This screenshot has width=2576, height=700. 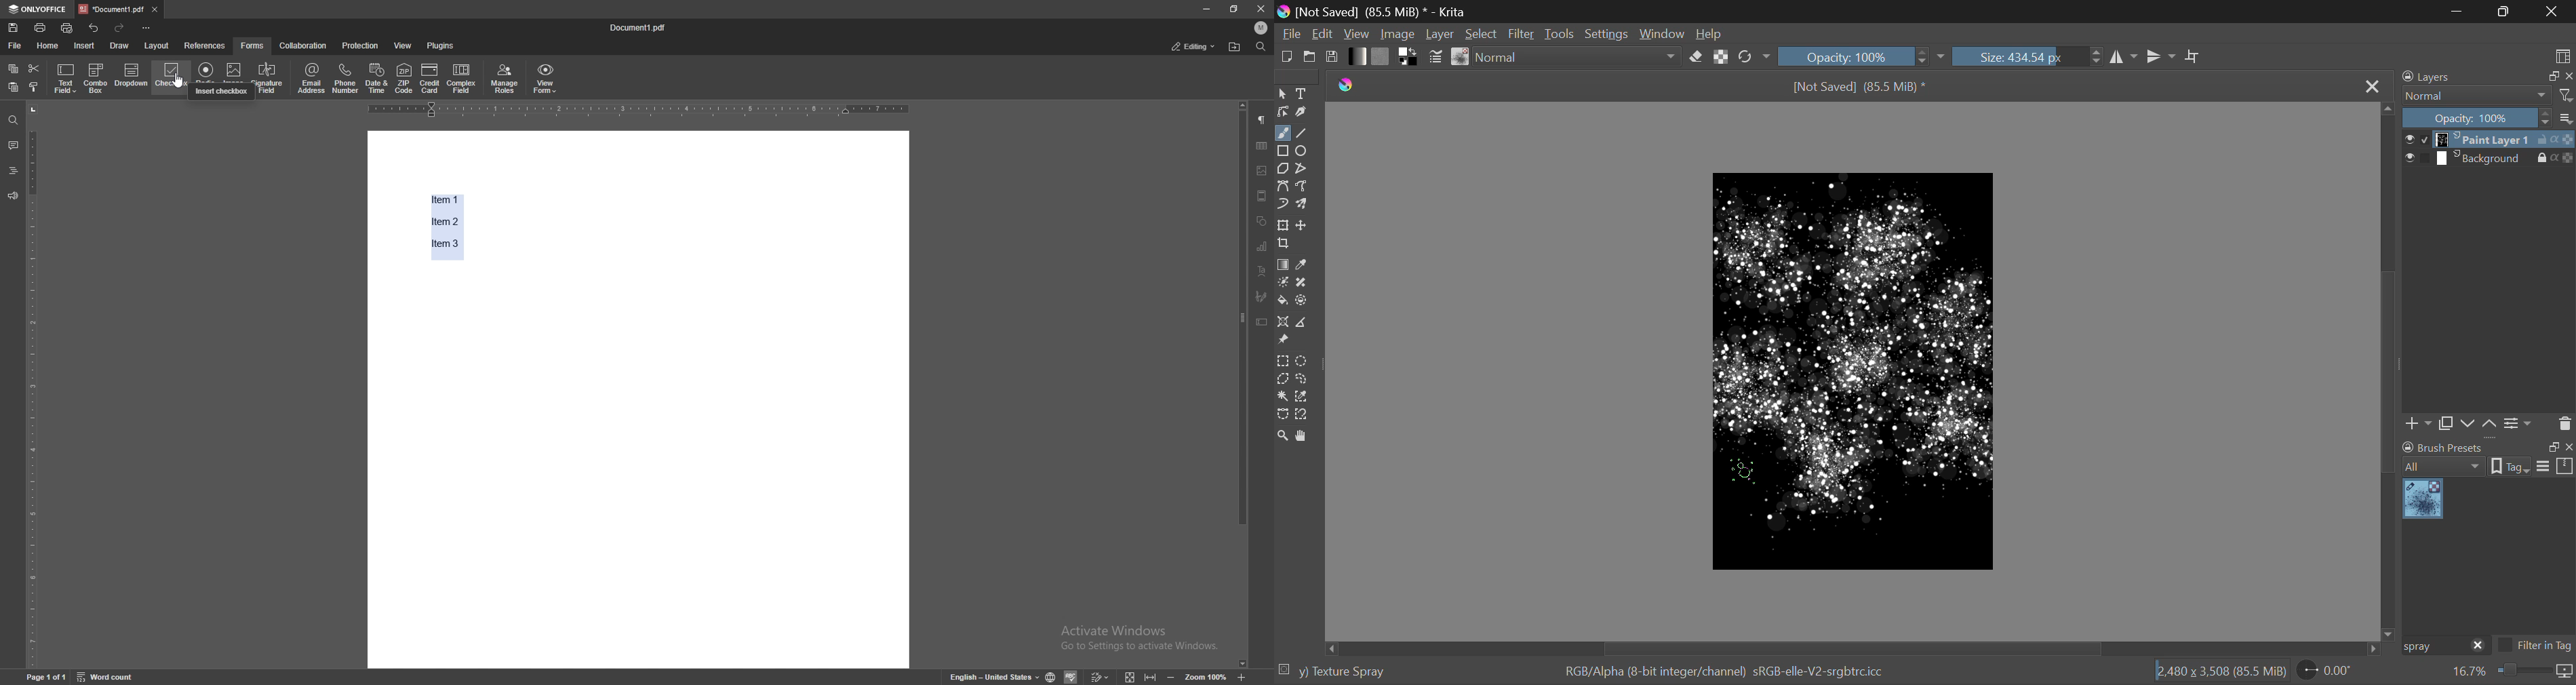 What do you see at coordinates (1284, 265) in the screenshot?
I see `Gradient Fill` at bounding box center [1284, 265].